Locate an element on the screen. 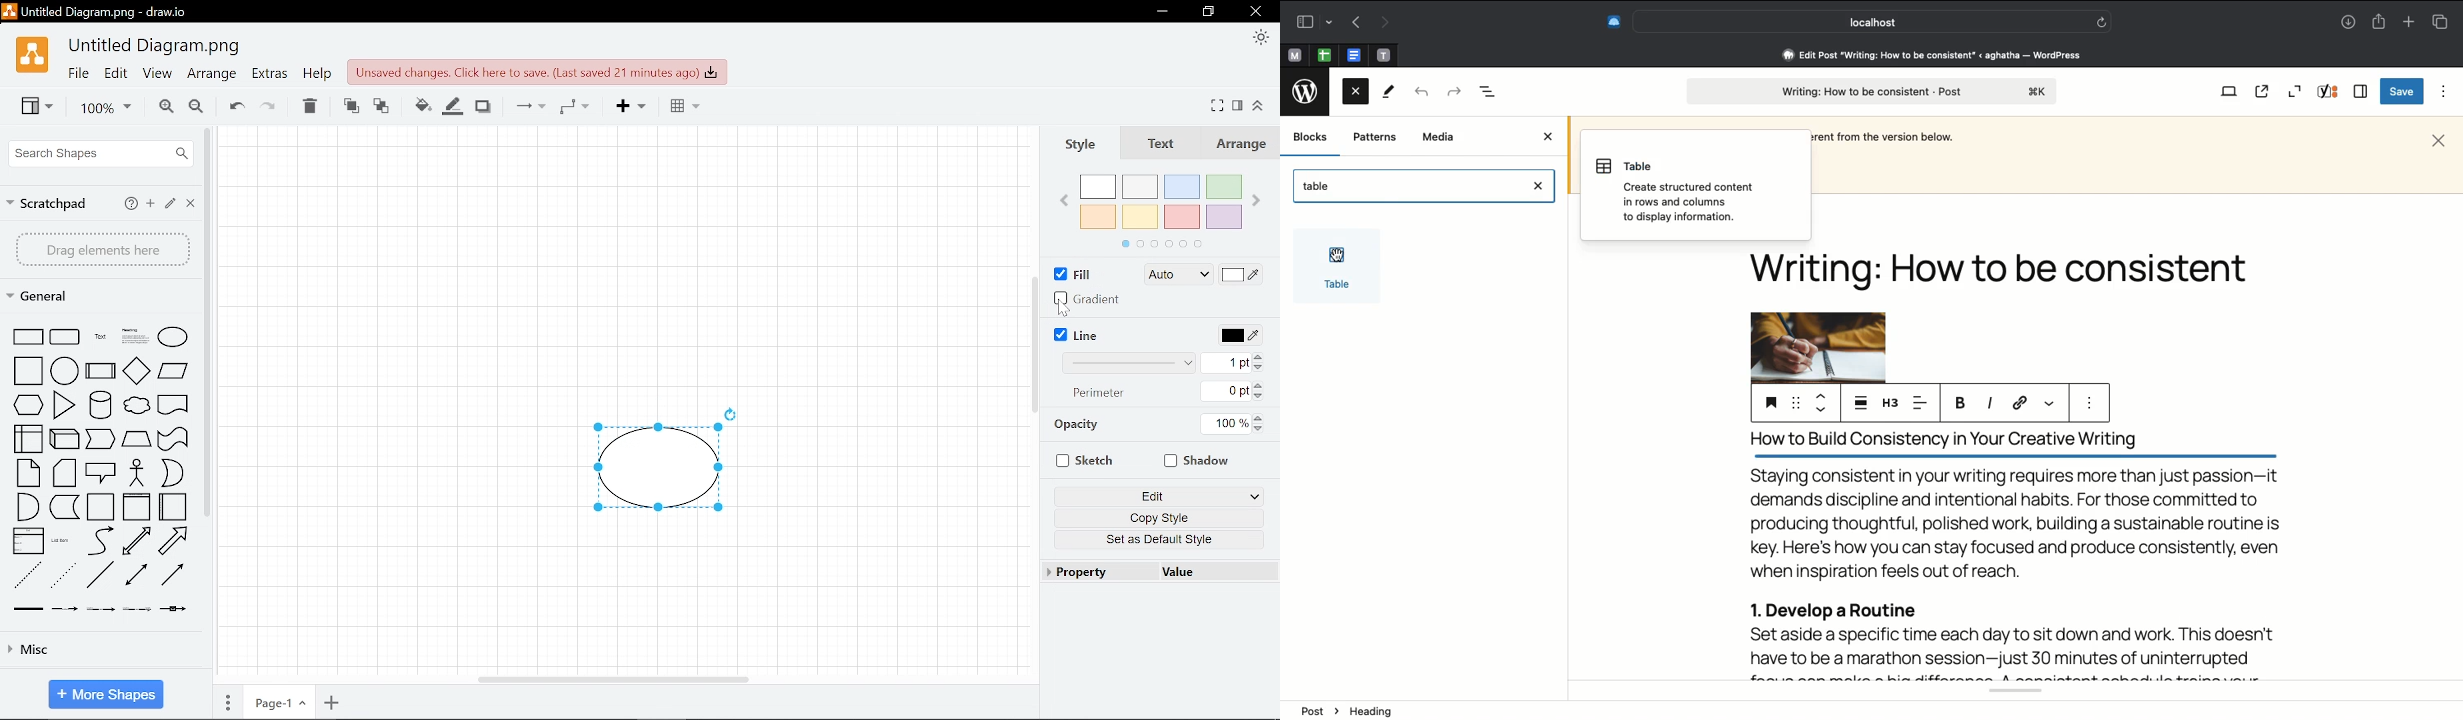 The width and height of the screenshot is (2464, 728). Table is located at coordinates (680, 105).